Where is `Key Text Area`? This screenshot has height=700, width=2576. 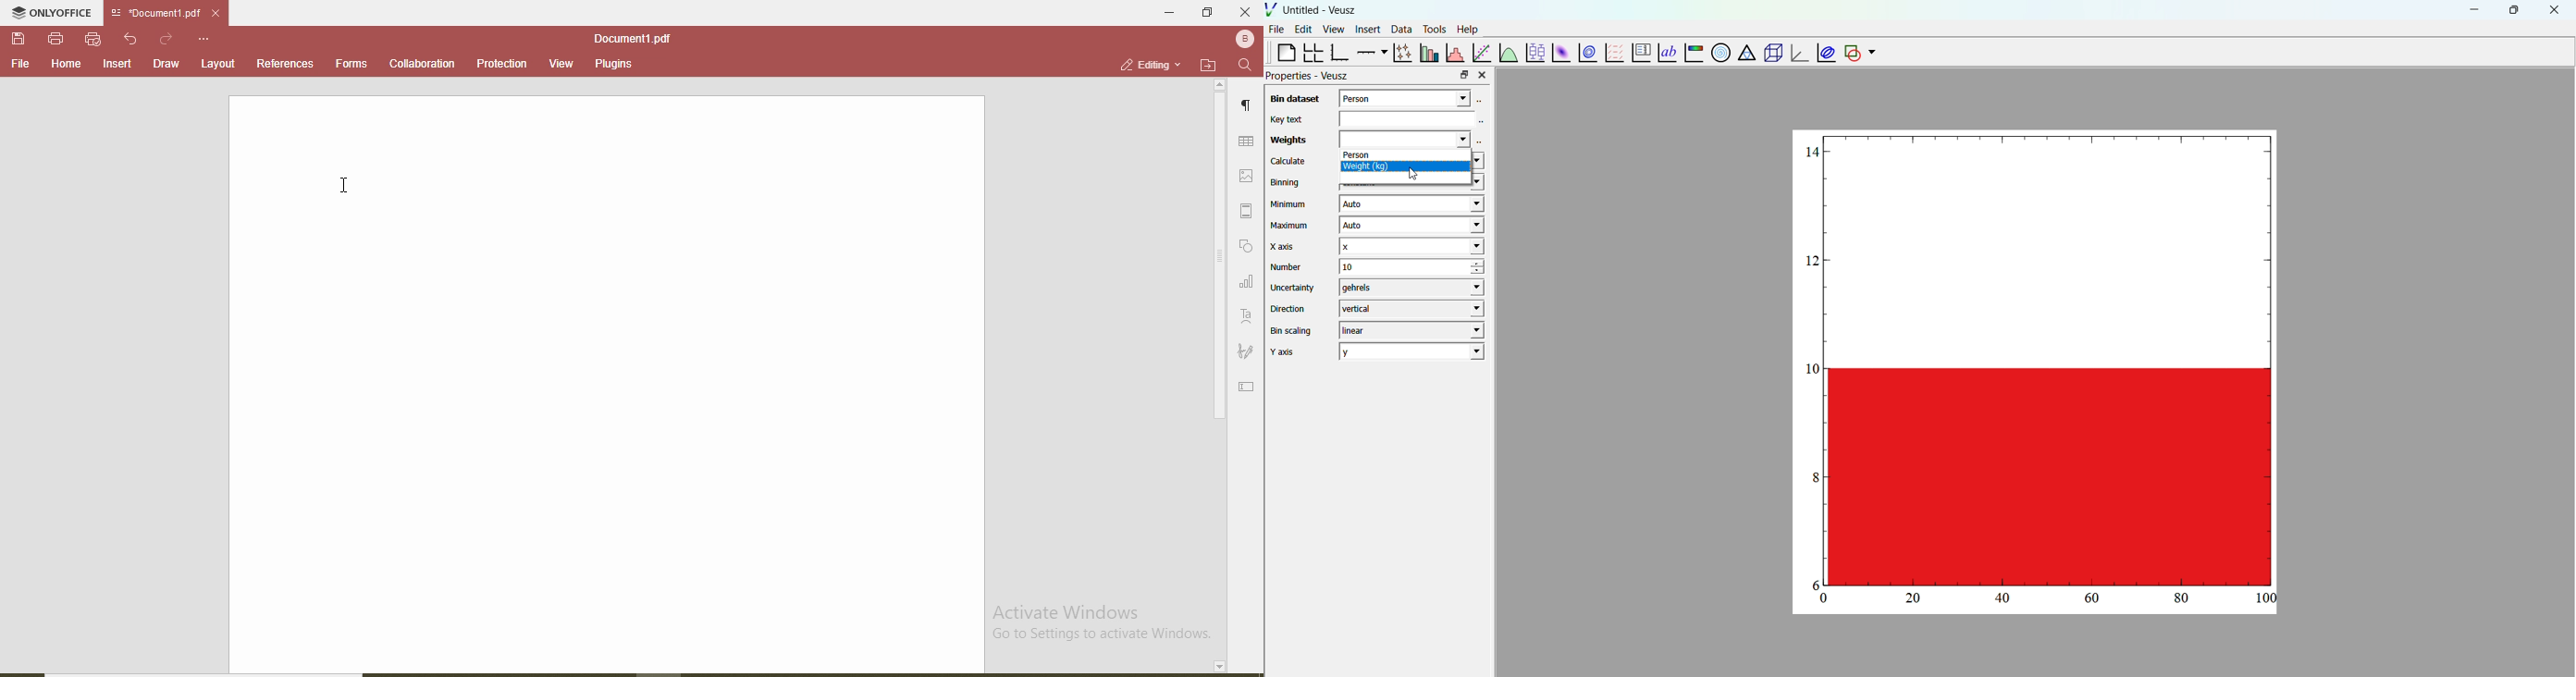 Key Text Area is located at coordinates (1415, 118).